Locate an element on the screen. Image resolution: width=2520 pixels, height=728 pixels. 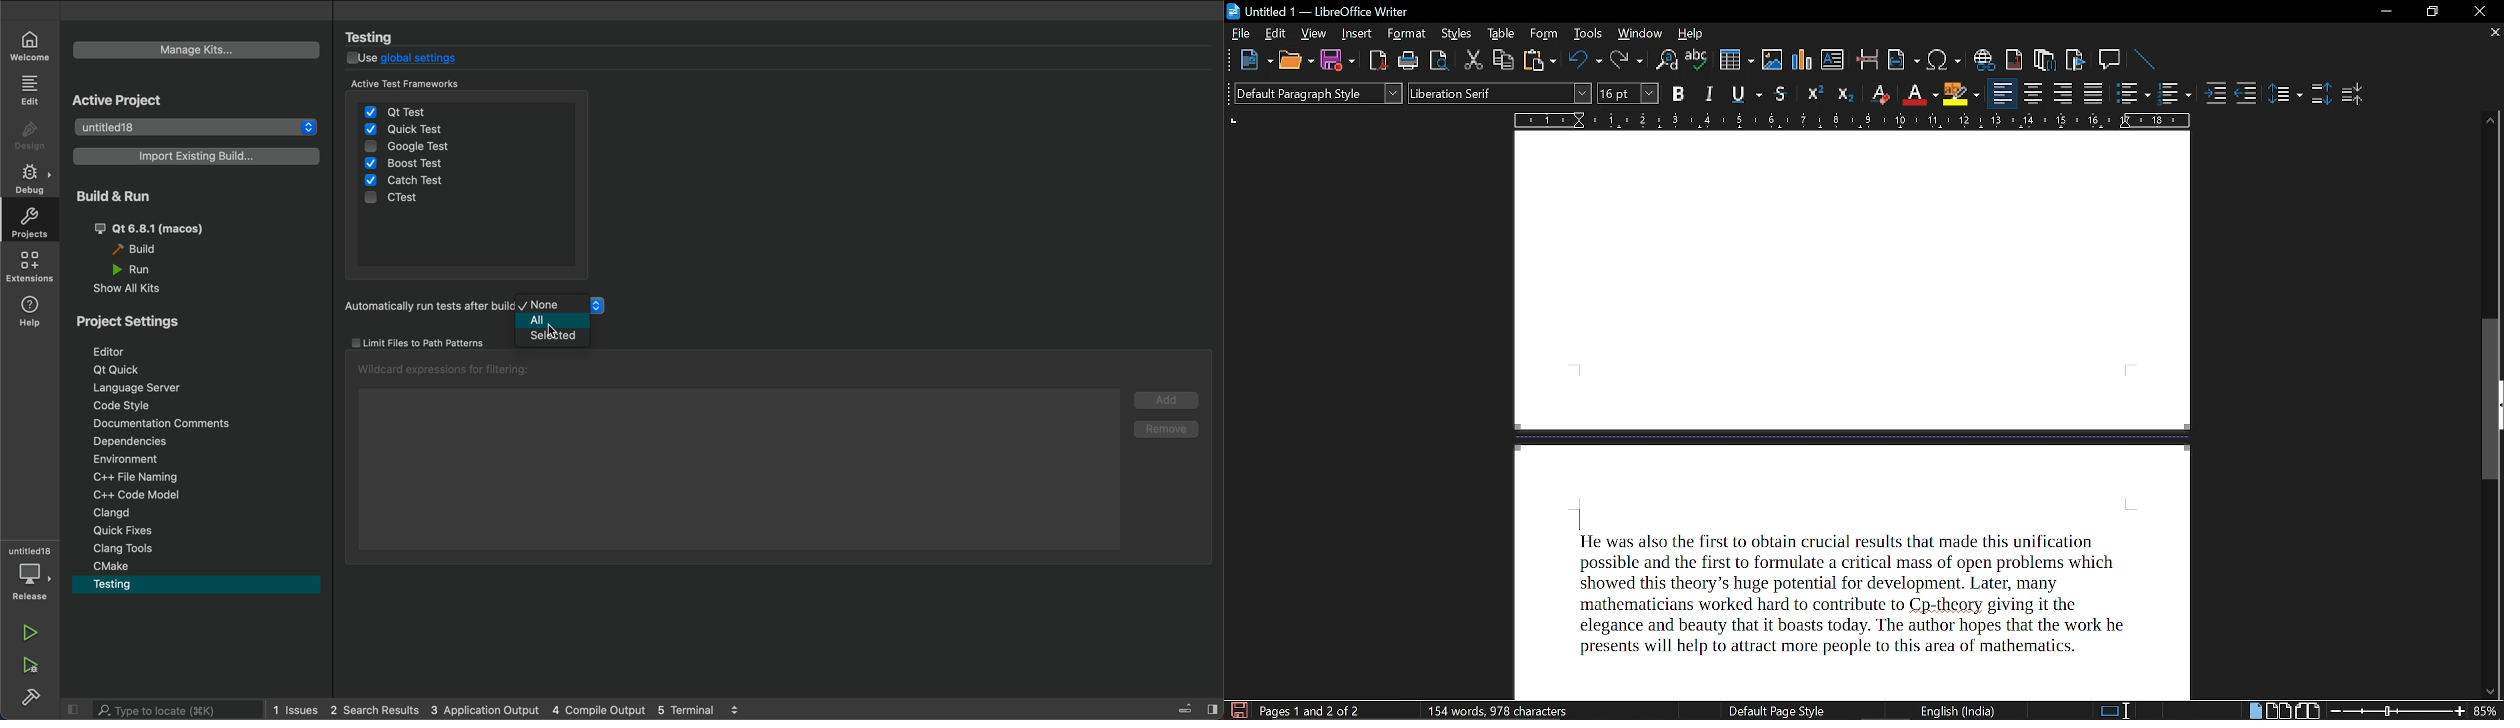
Vertical scrollbar is located at coordinates (2494, 311).